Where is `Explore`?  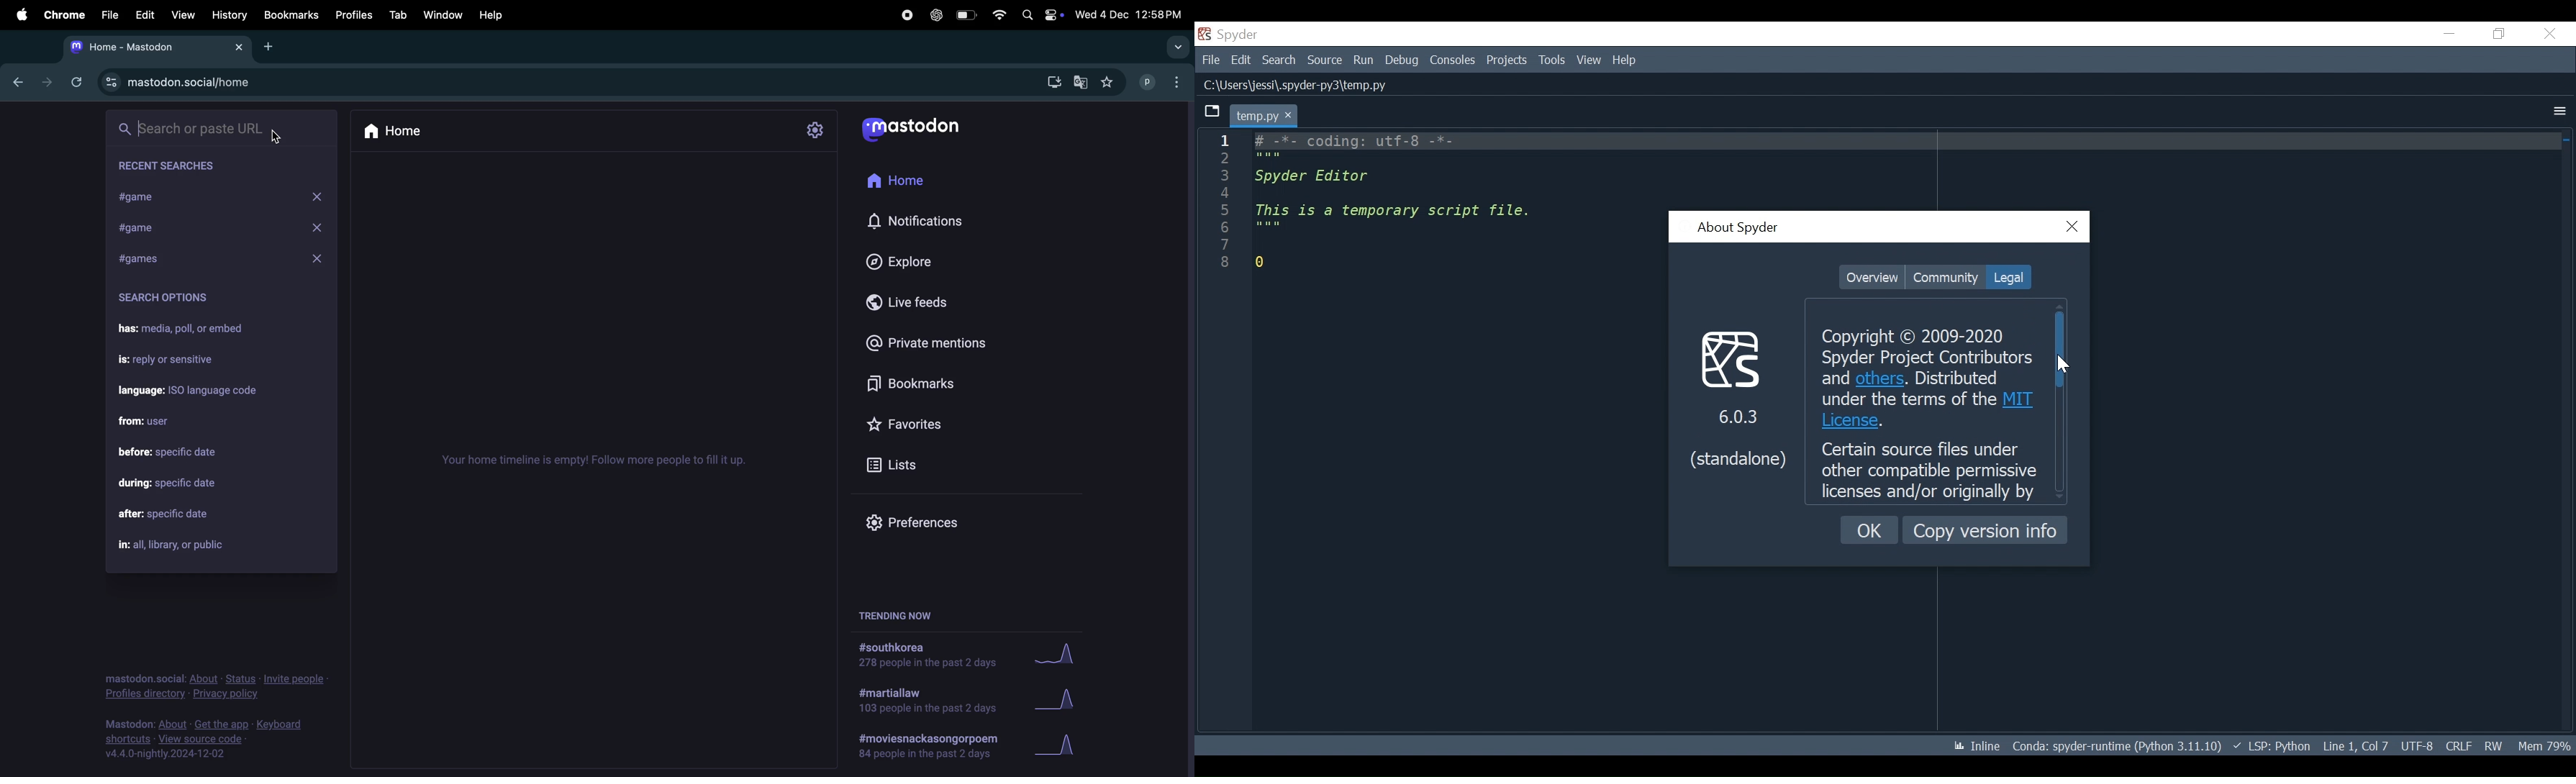
Explore is located at coordinates (915, 263).